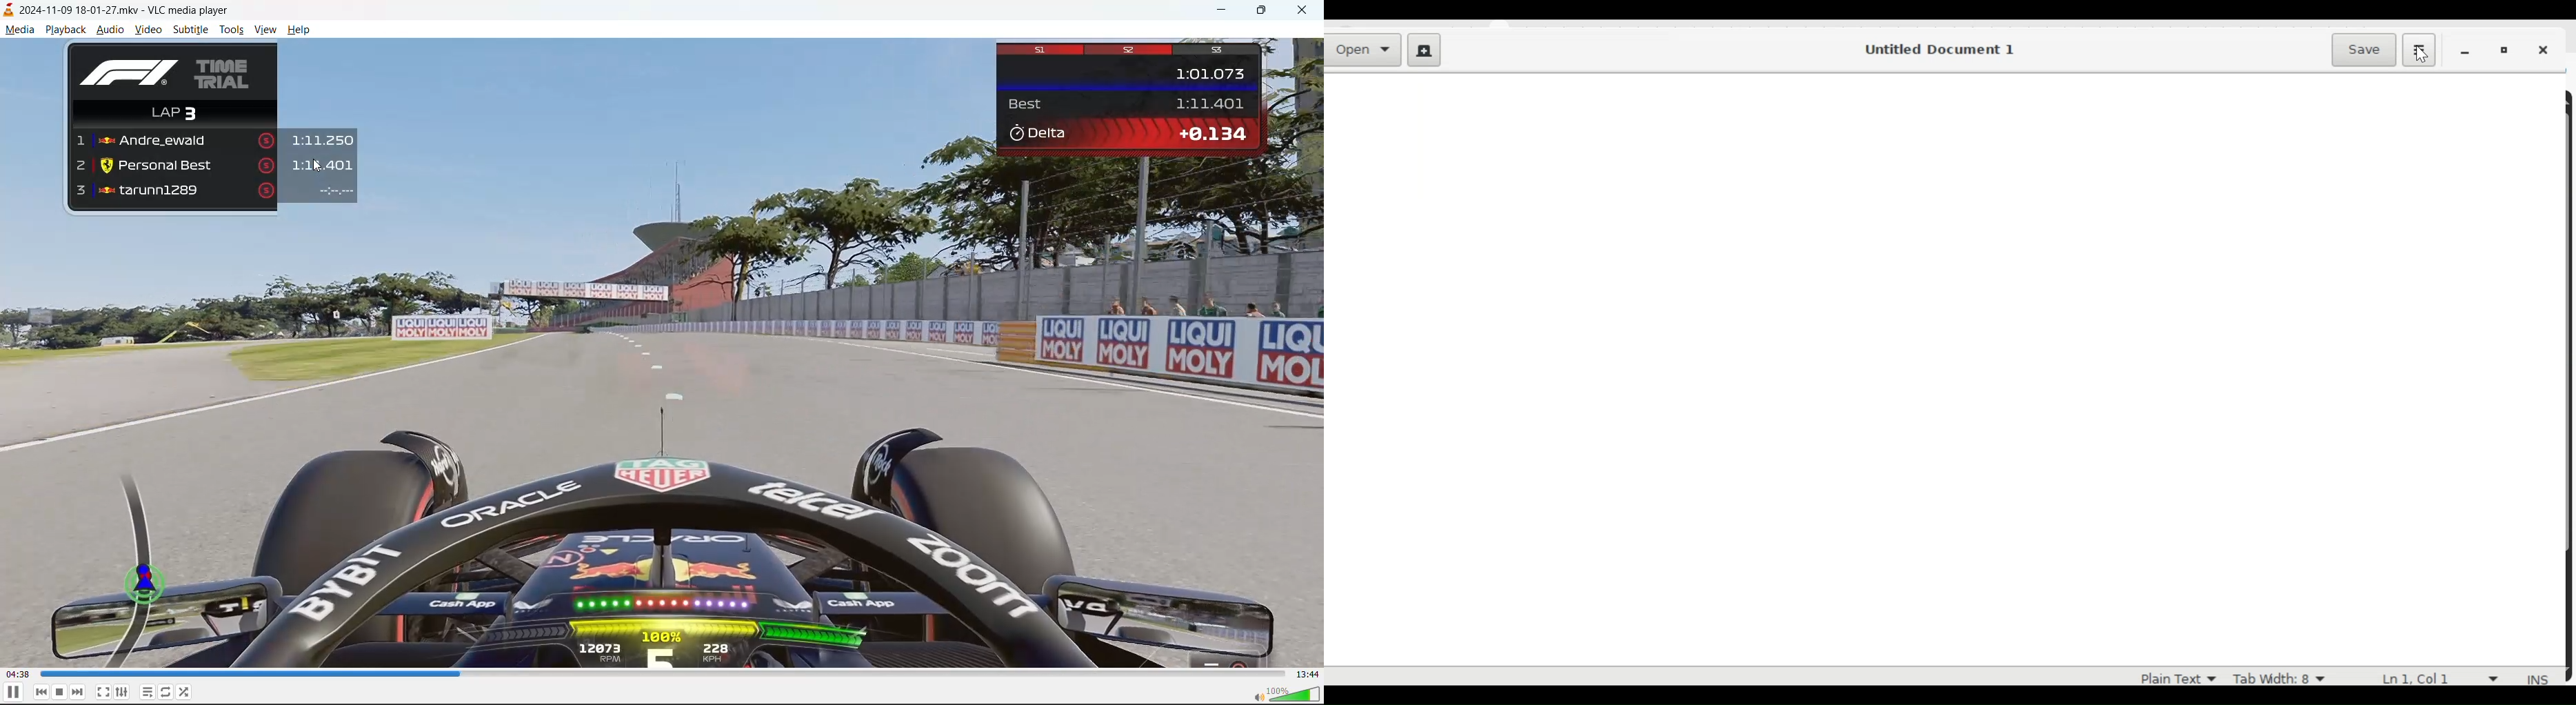 Image resolution: width=2576 pixels, height=728 pixels. Describe the element at coordinates (15, 693) in the screenshot. I see `pause` at that location.